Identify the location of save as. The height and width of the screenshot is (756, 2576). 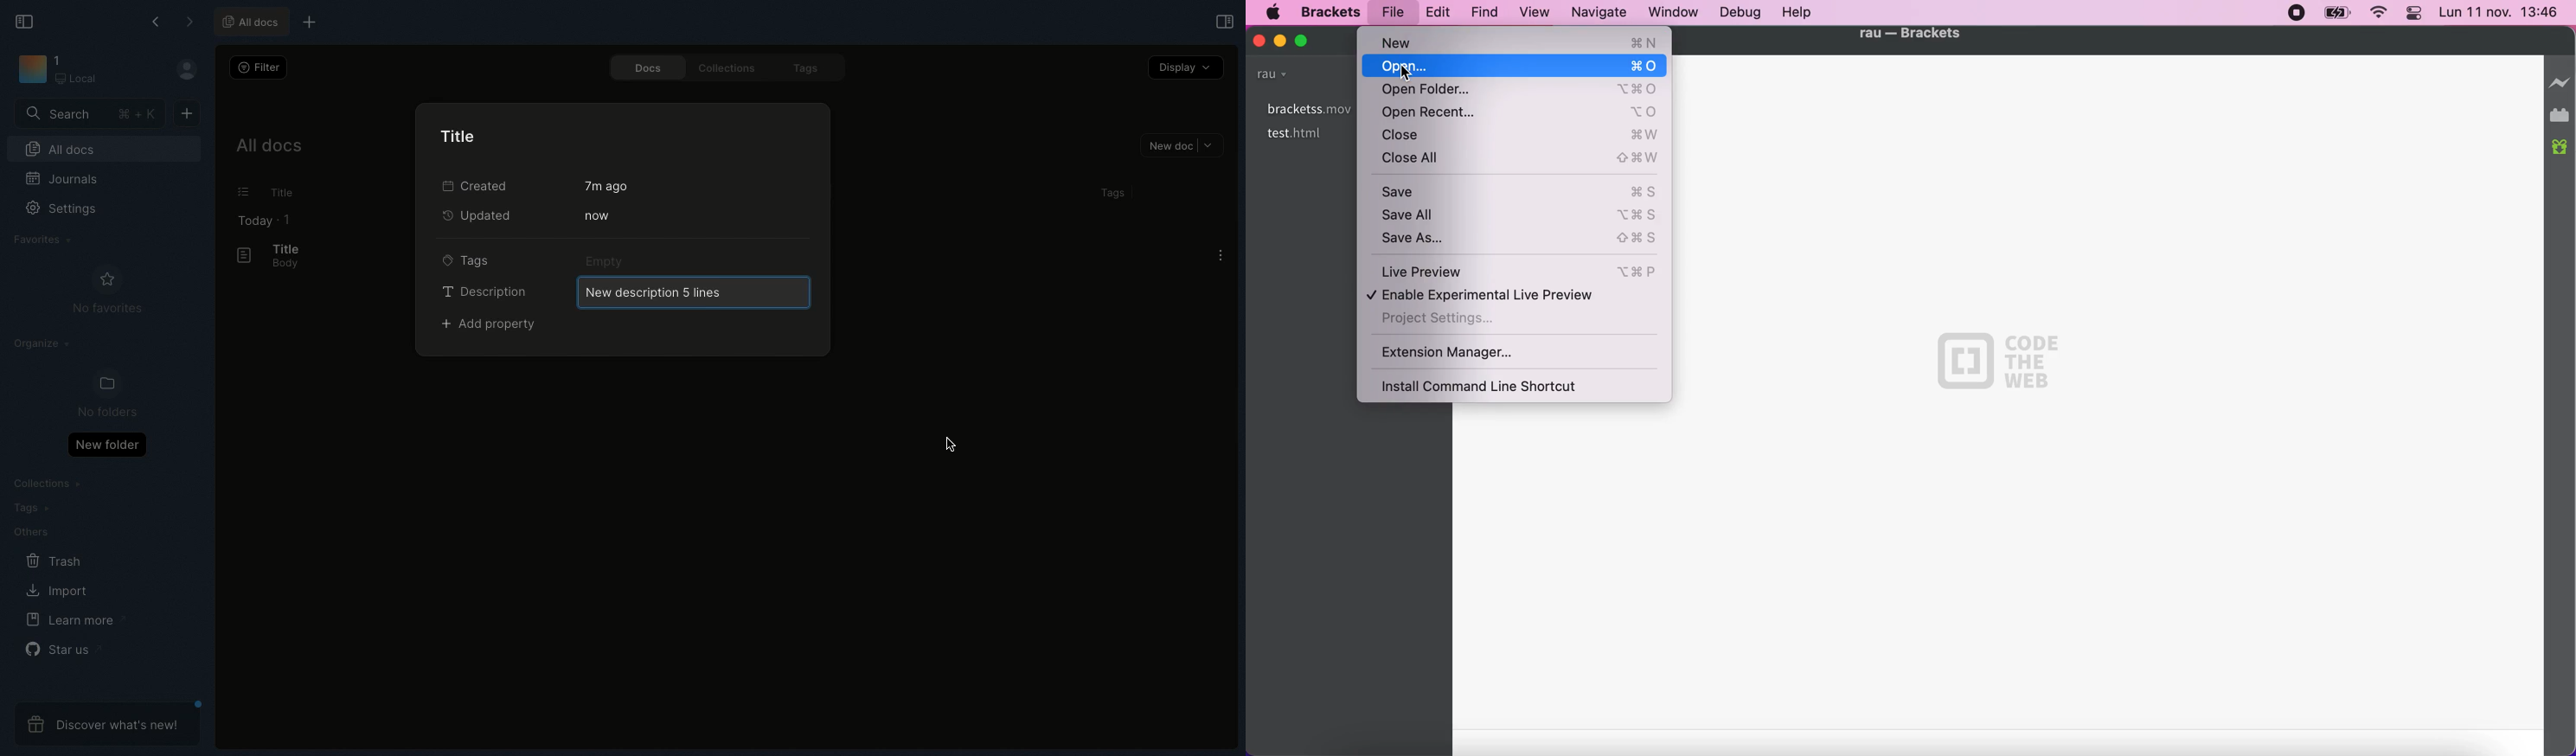
(1513, 242).